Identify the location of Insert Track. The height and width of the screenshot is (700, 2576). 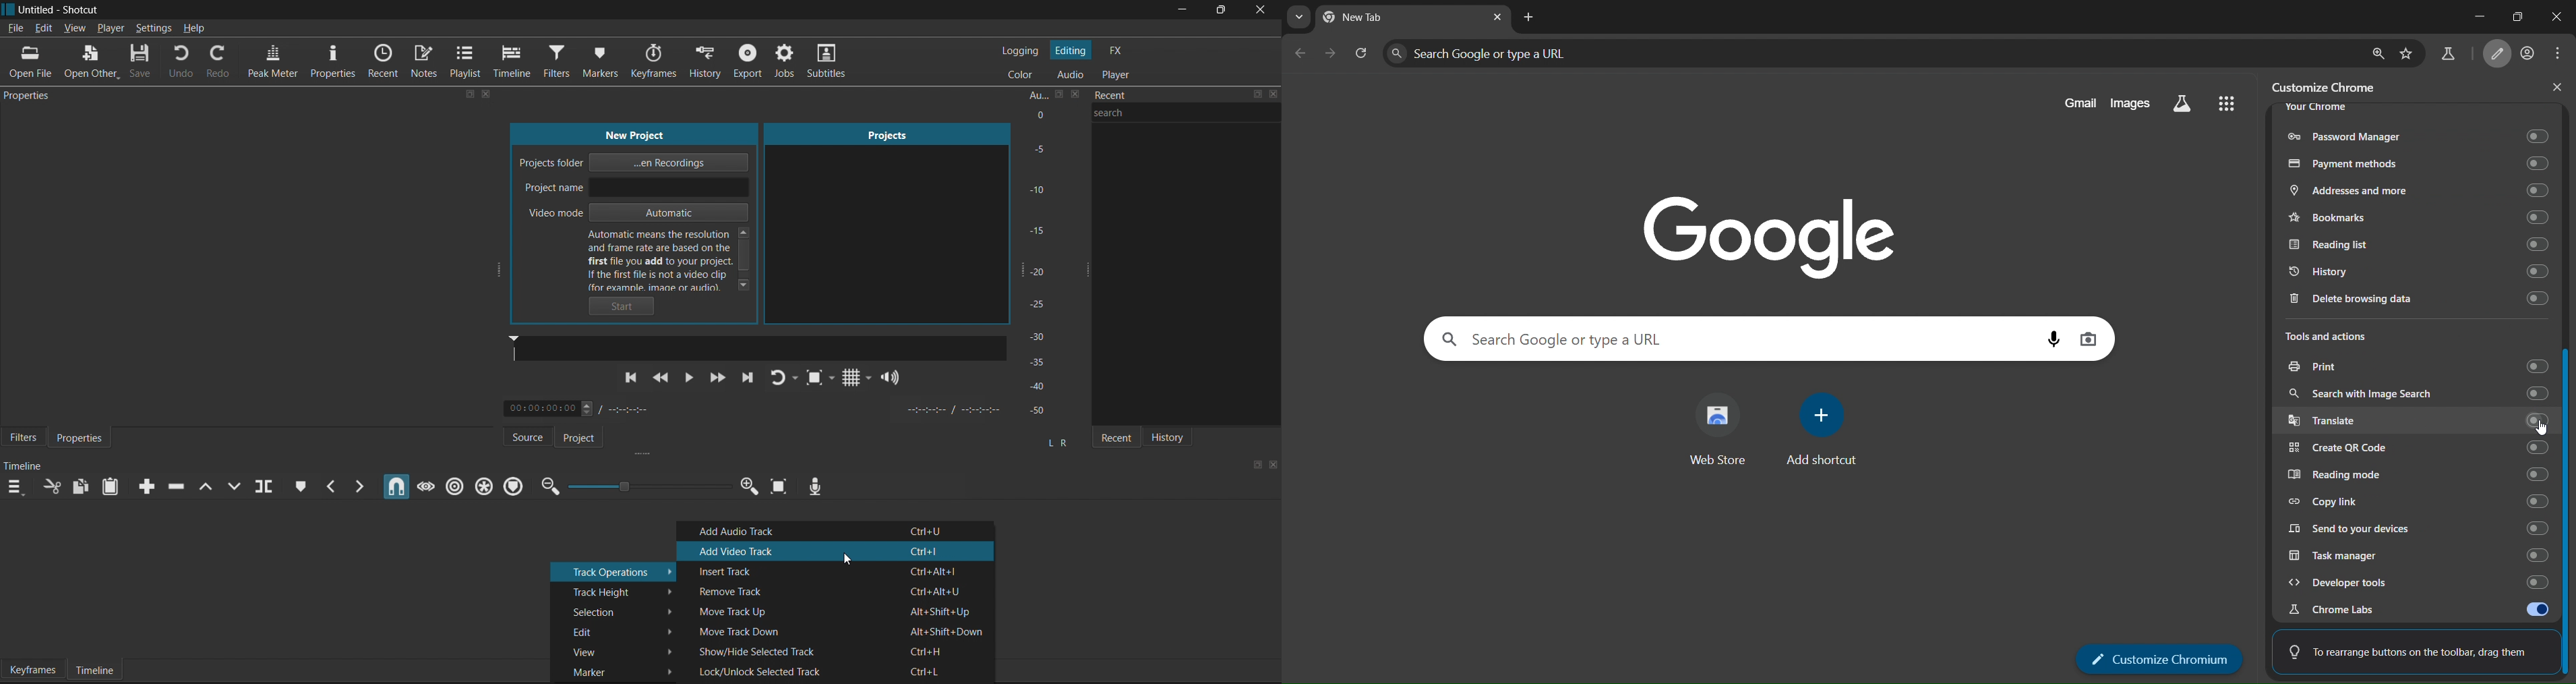
(837, 570).